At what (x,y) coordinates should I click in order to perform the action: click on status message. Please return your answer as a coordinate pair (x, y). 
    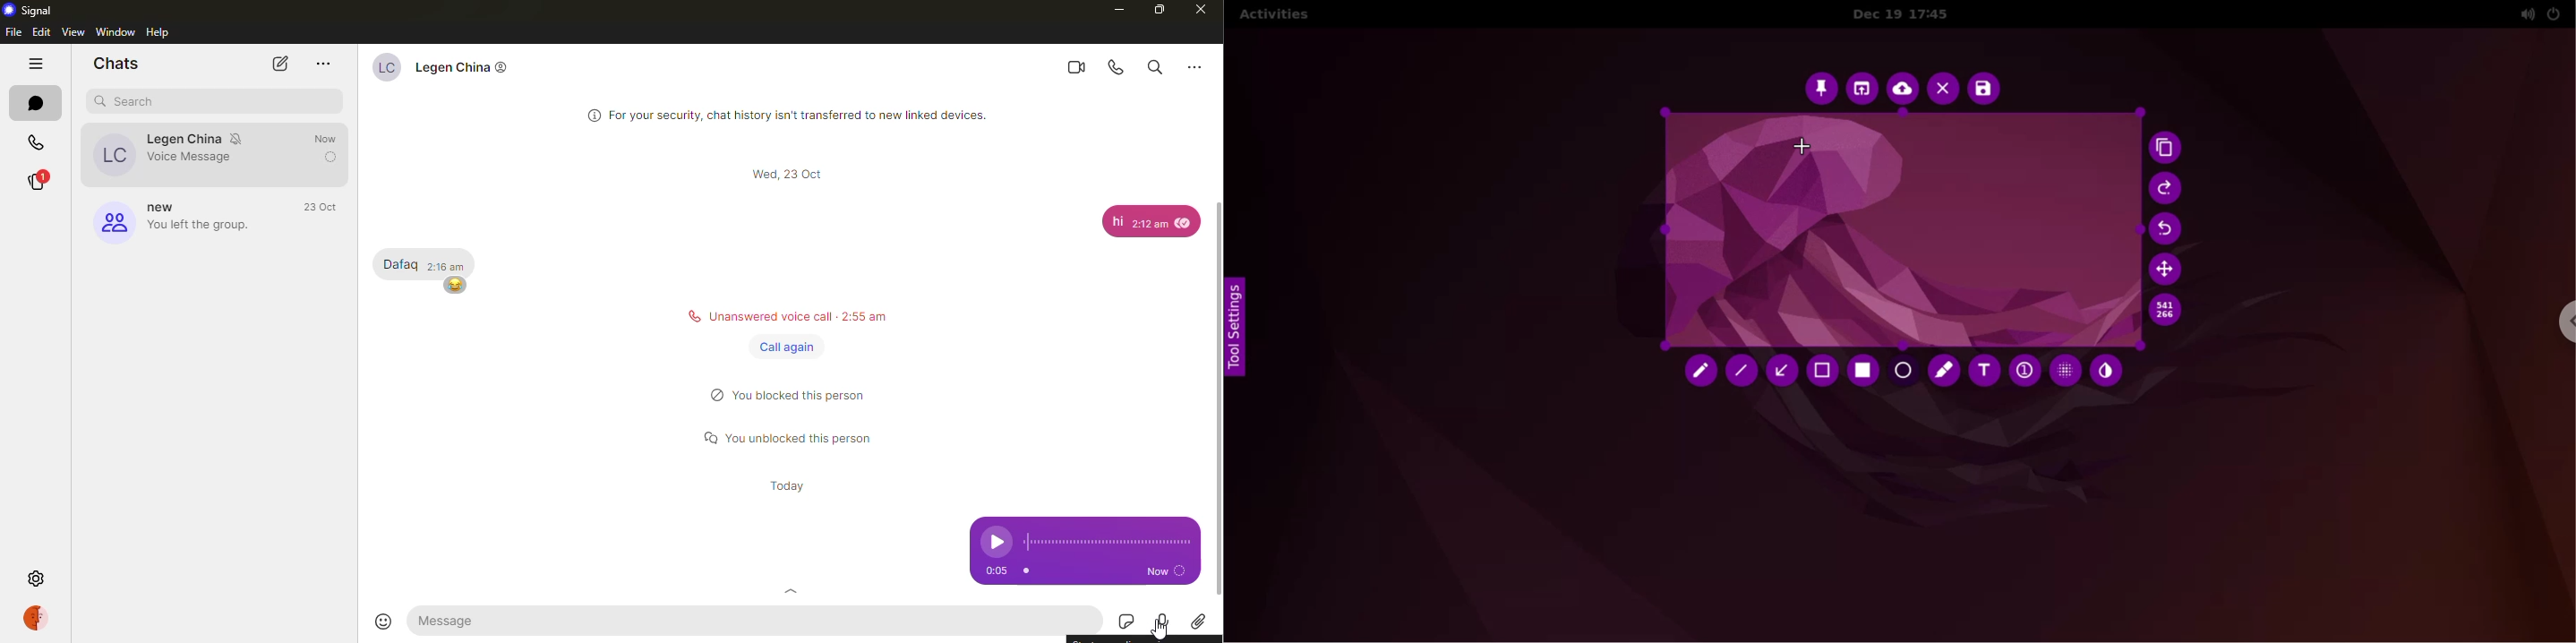
    Looking at the image, I should click on (790, 398).